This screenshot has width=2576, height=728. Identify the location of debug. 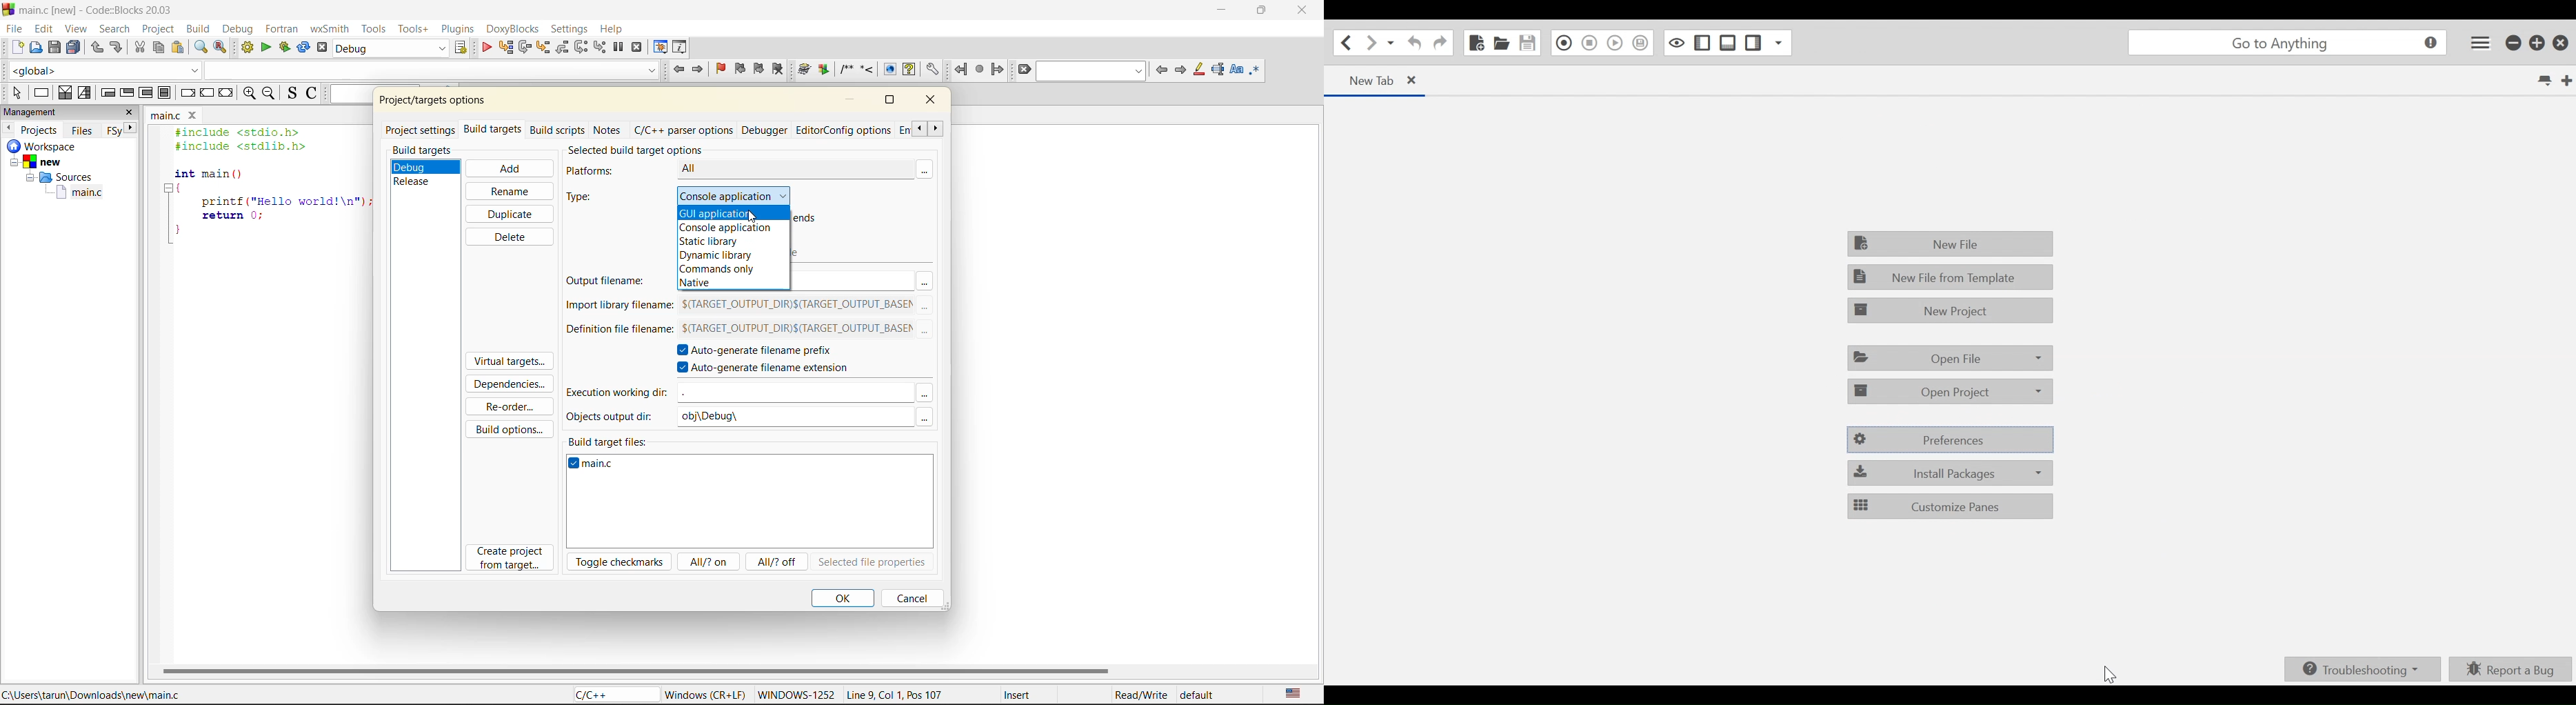
(425, 167).